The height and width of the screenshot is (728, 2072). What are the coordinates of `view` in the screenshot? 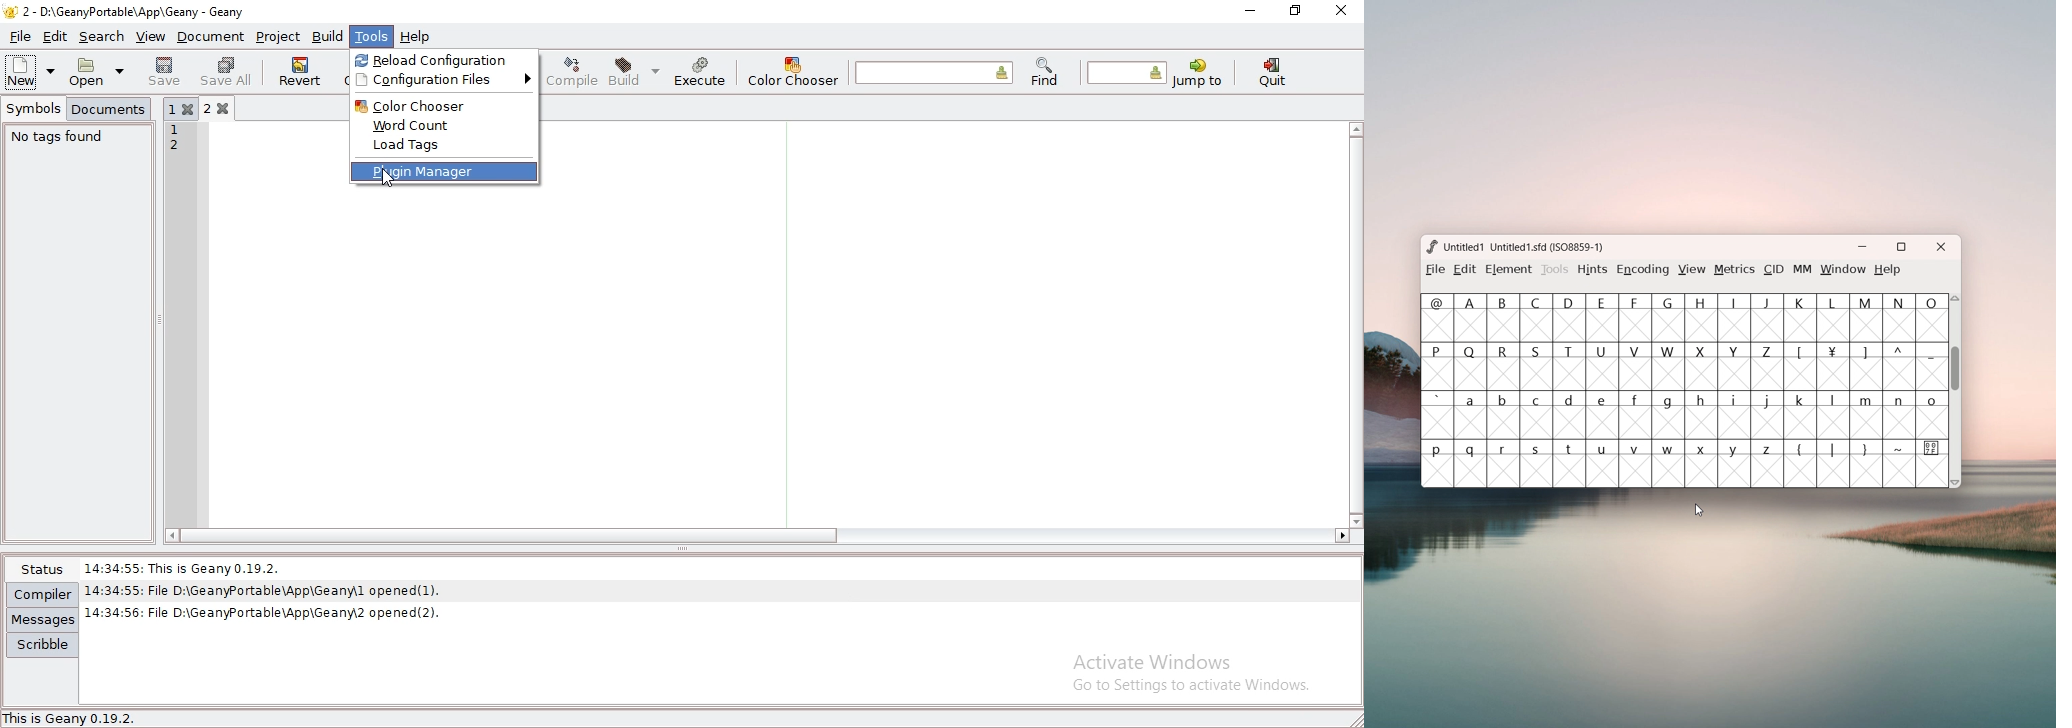 It's located at (1692, 270).